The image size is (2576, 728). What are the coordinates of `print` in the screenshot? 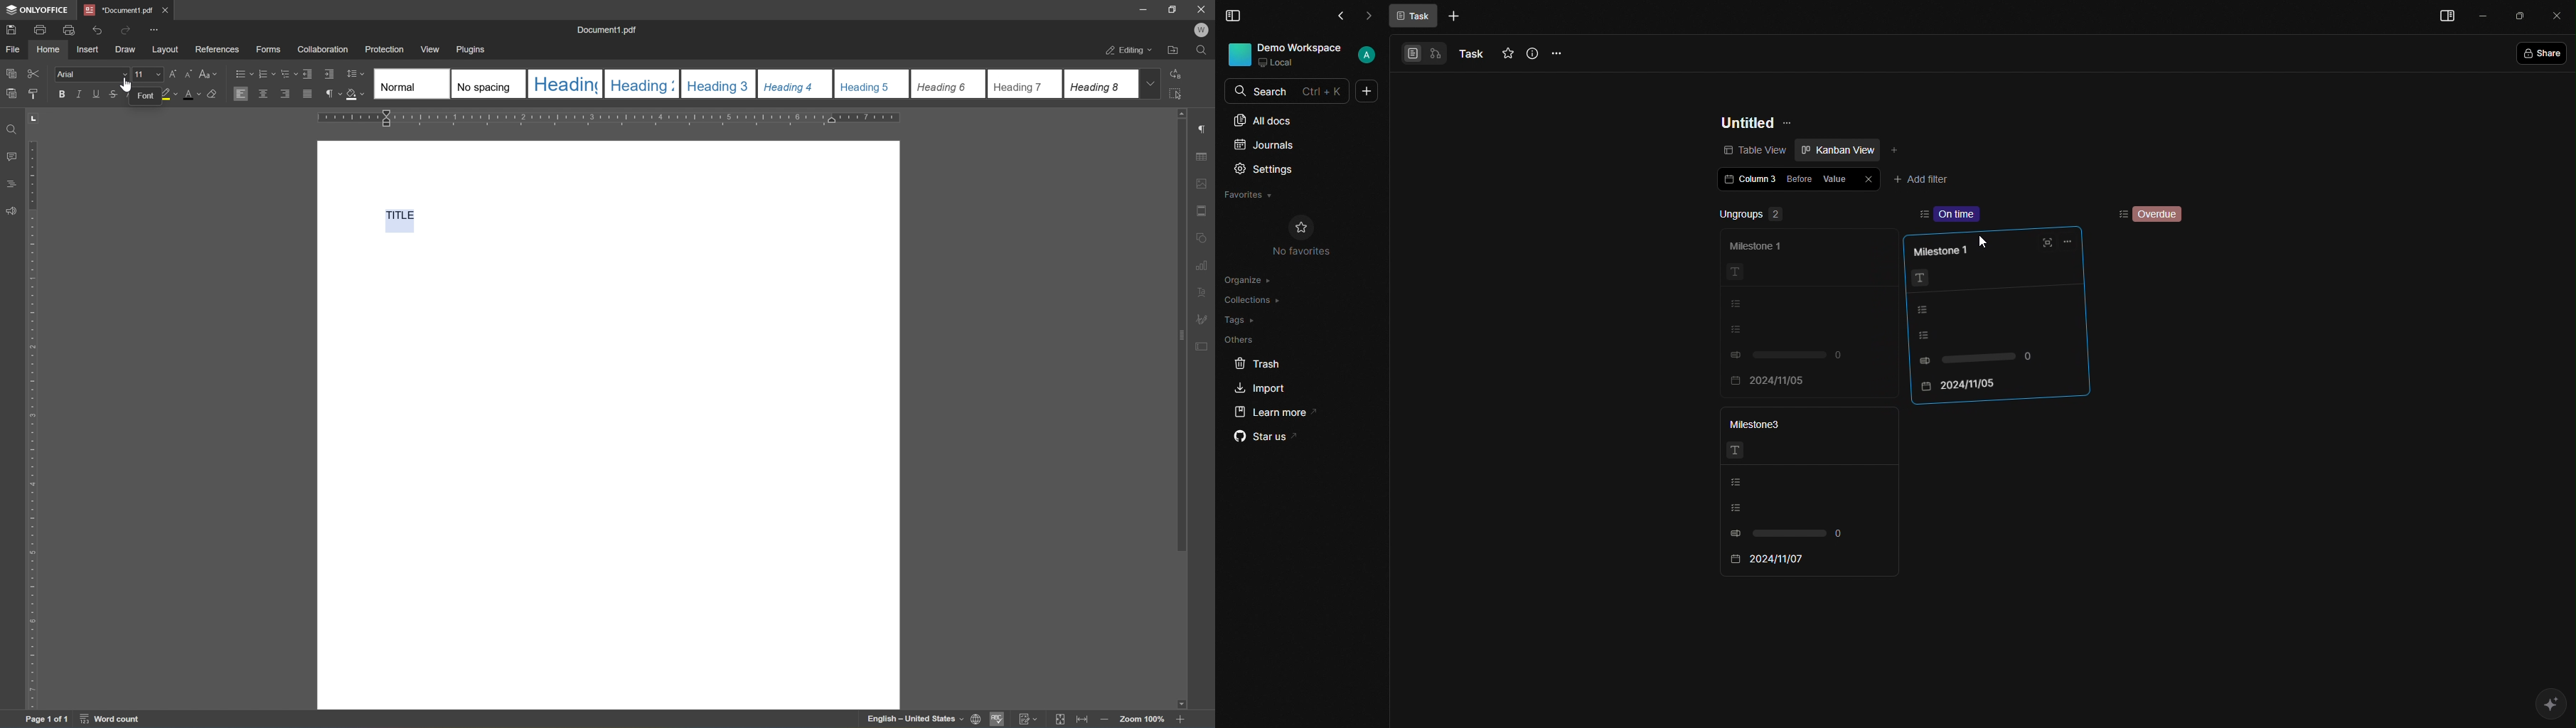 It's located at (42, 30).